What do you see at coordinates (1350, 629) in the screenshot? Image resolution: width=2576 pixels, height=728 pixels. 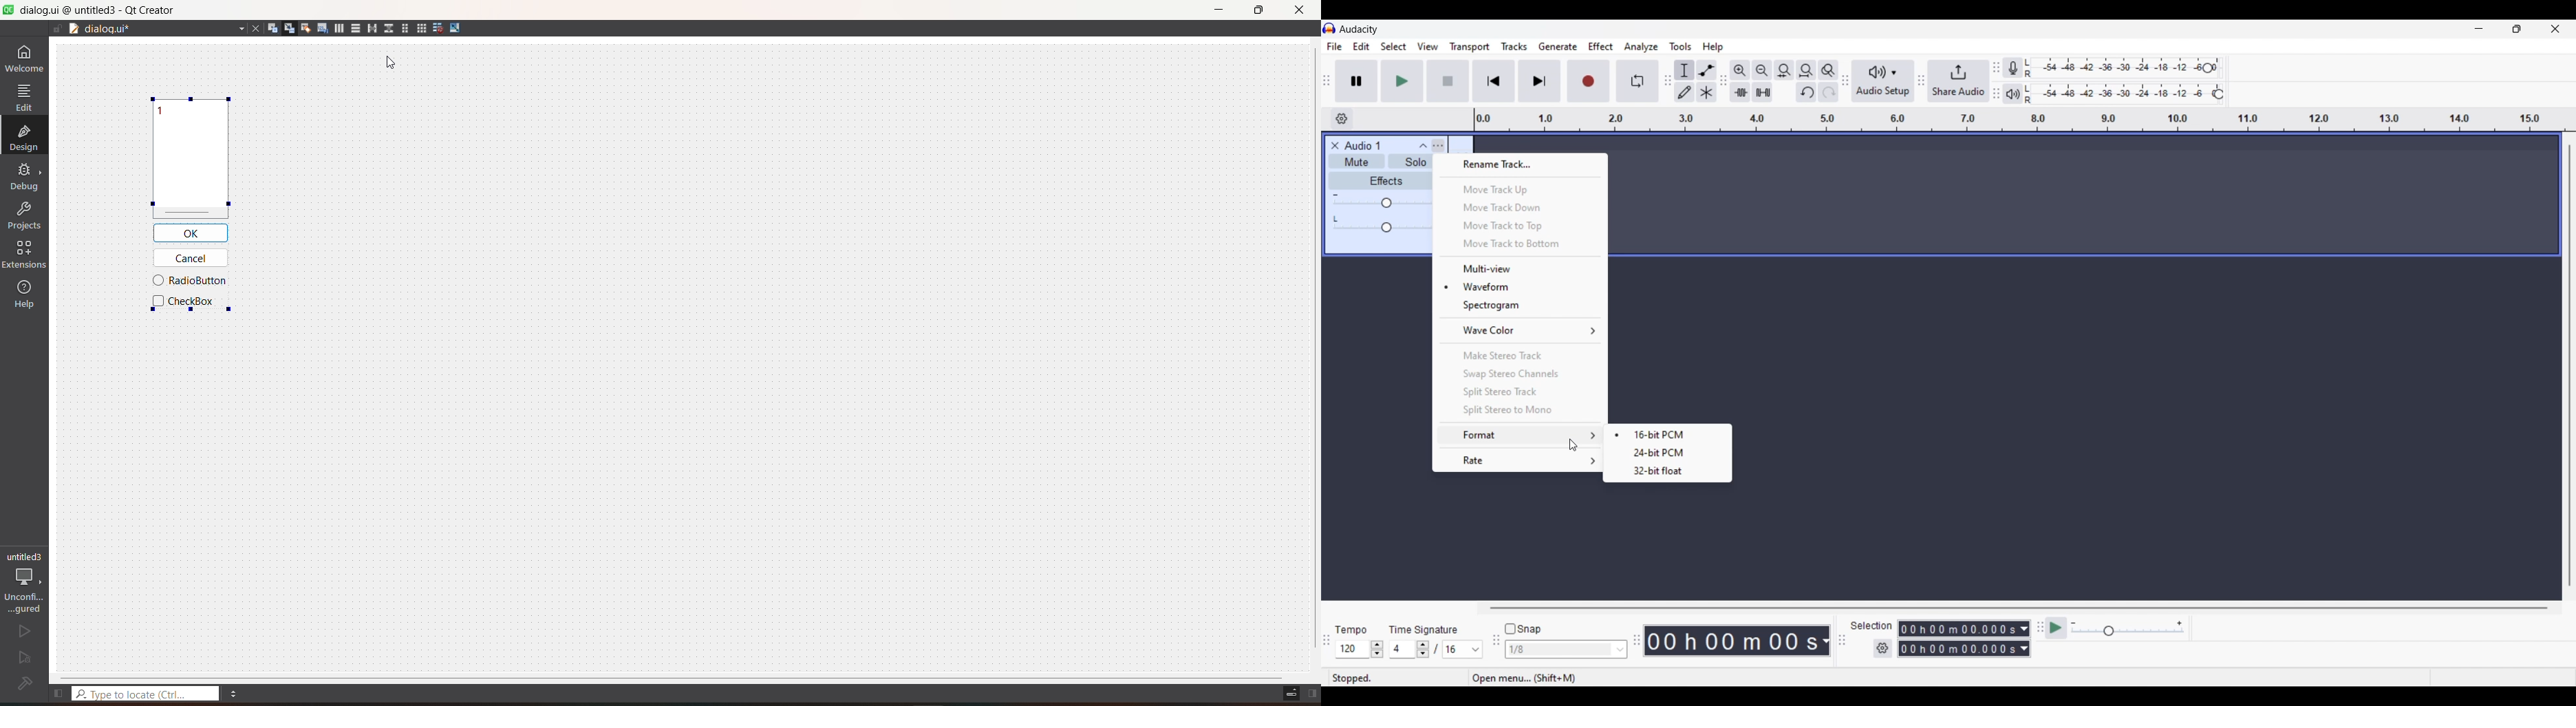 I see `Tempo` at bounding box center [1350, 629].